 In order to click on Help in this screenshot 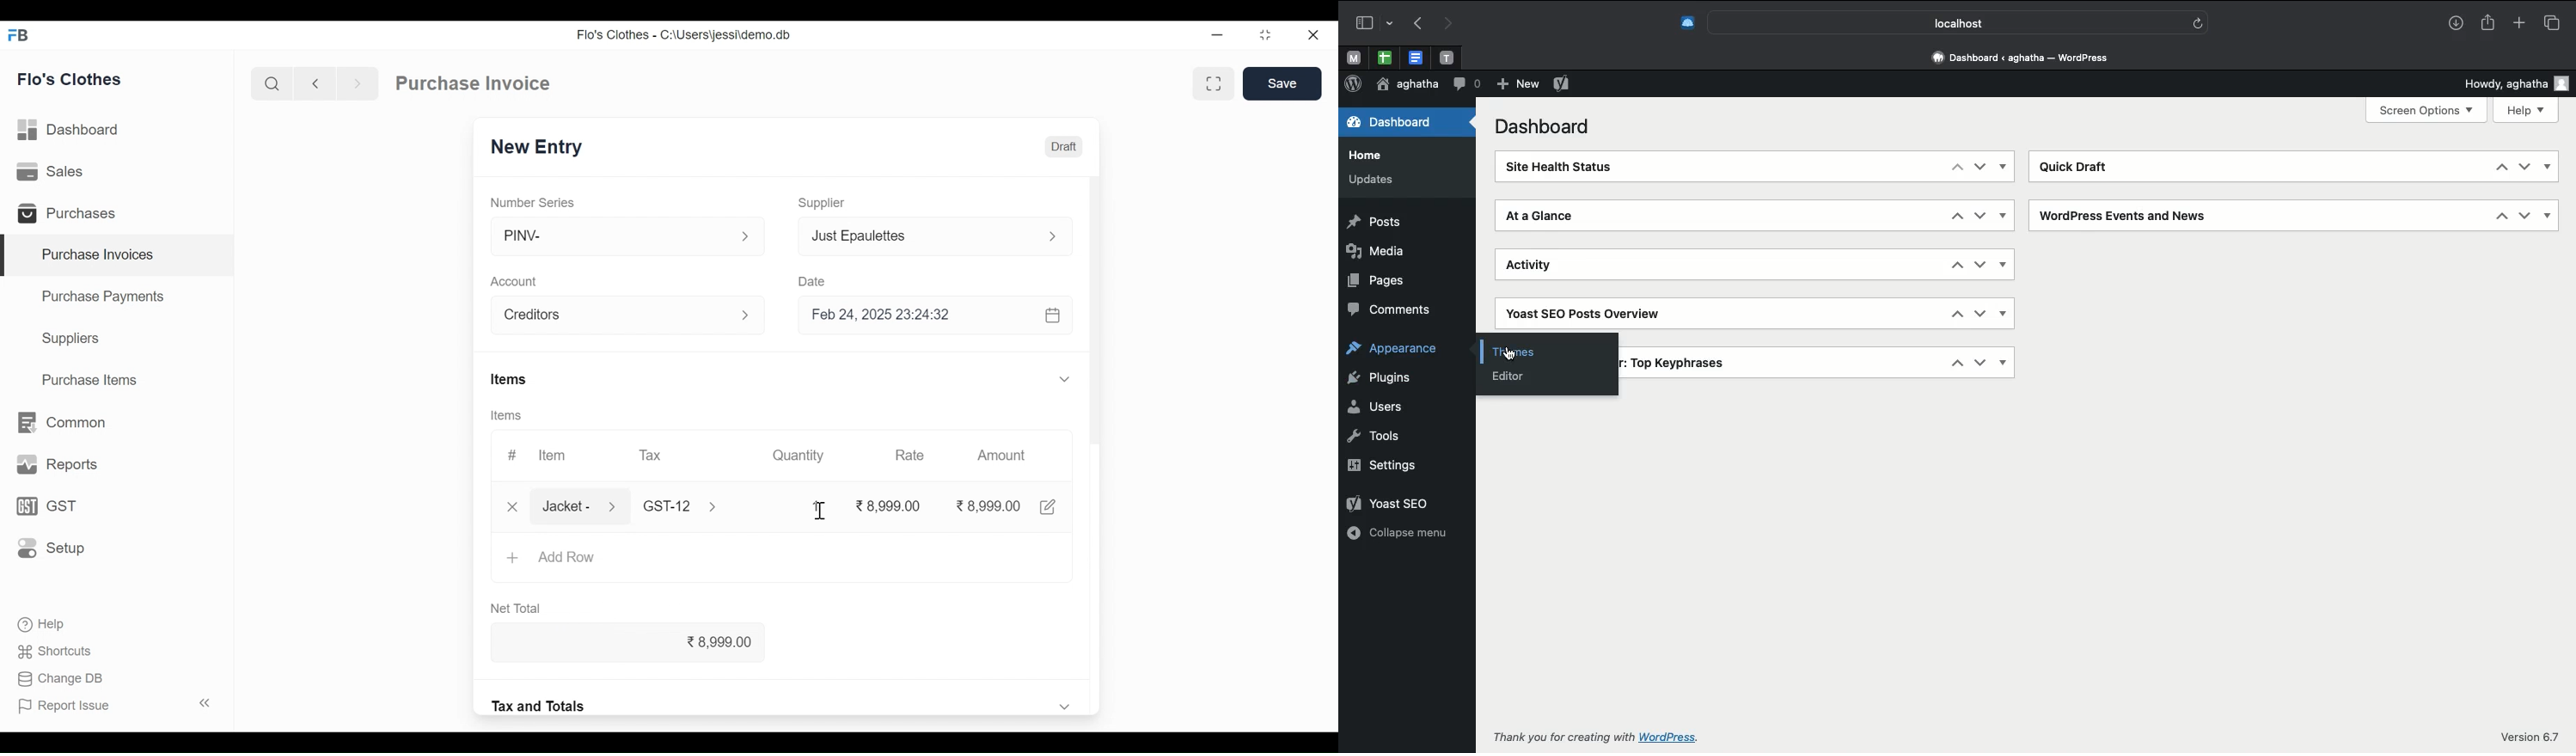, I will do `click(46, 625)`.